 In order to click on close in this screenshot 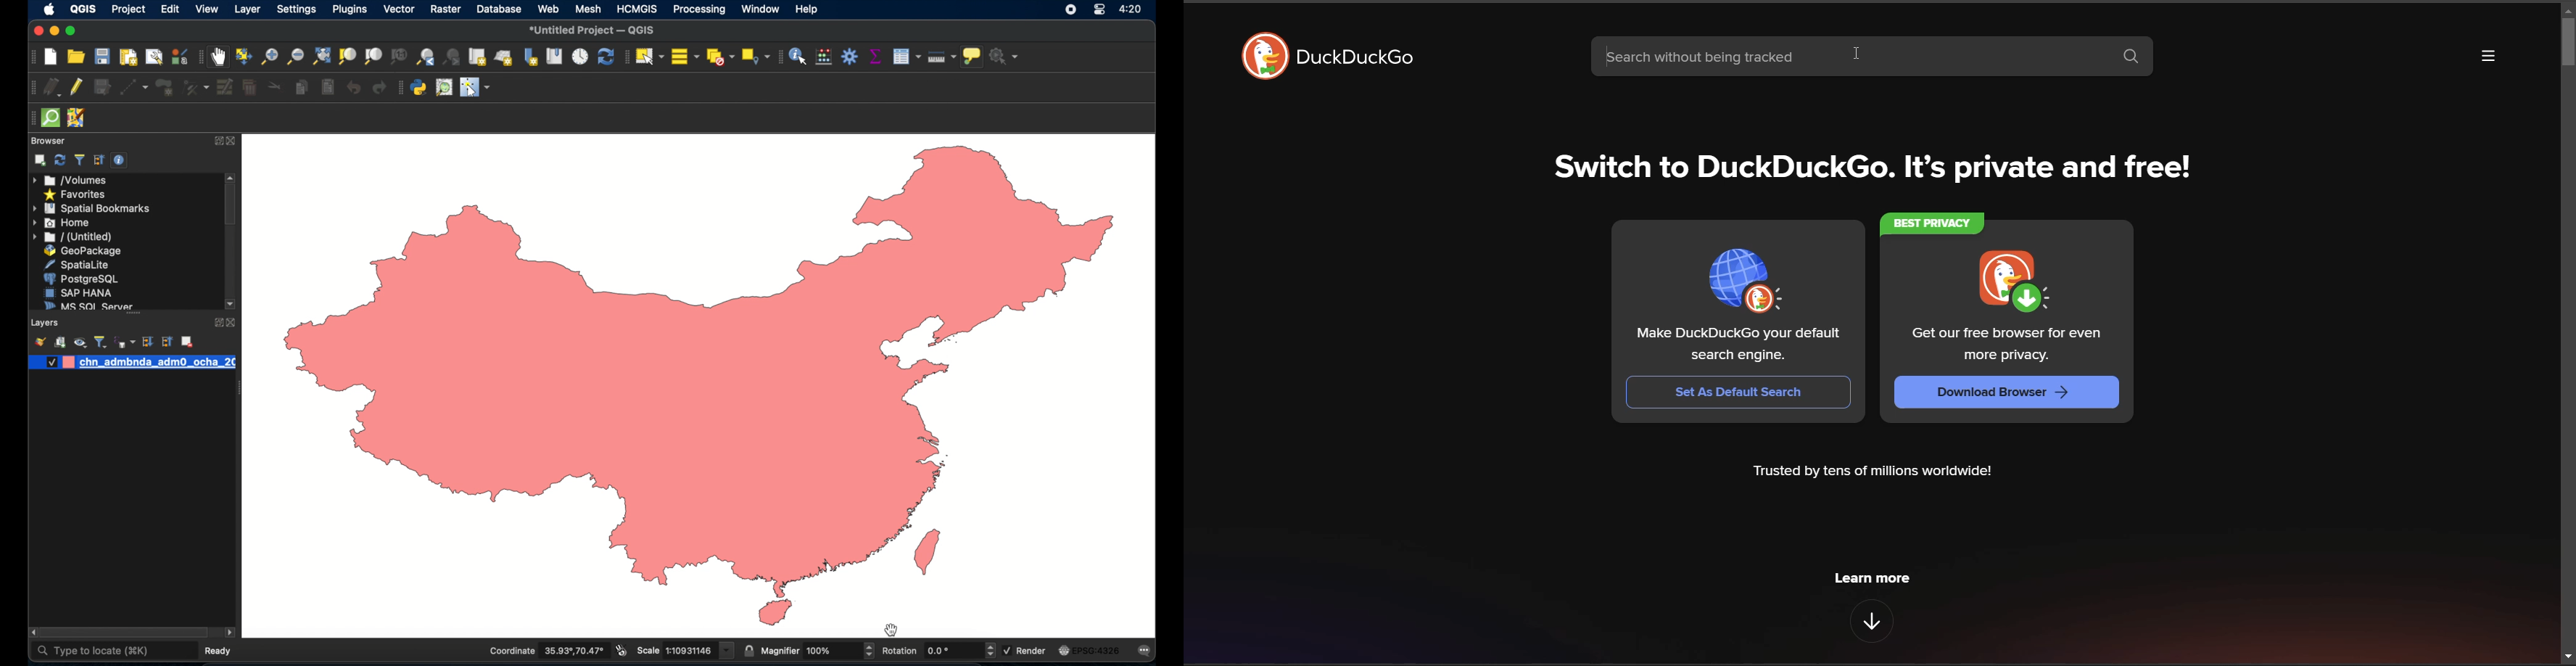, I will do `click(233, 323)`.